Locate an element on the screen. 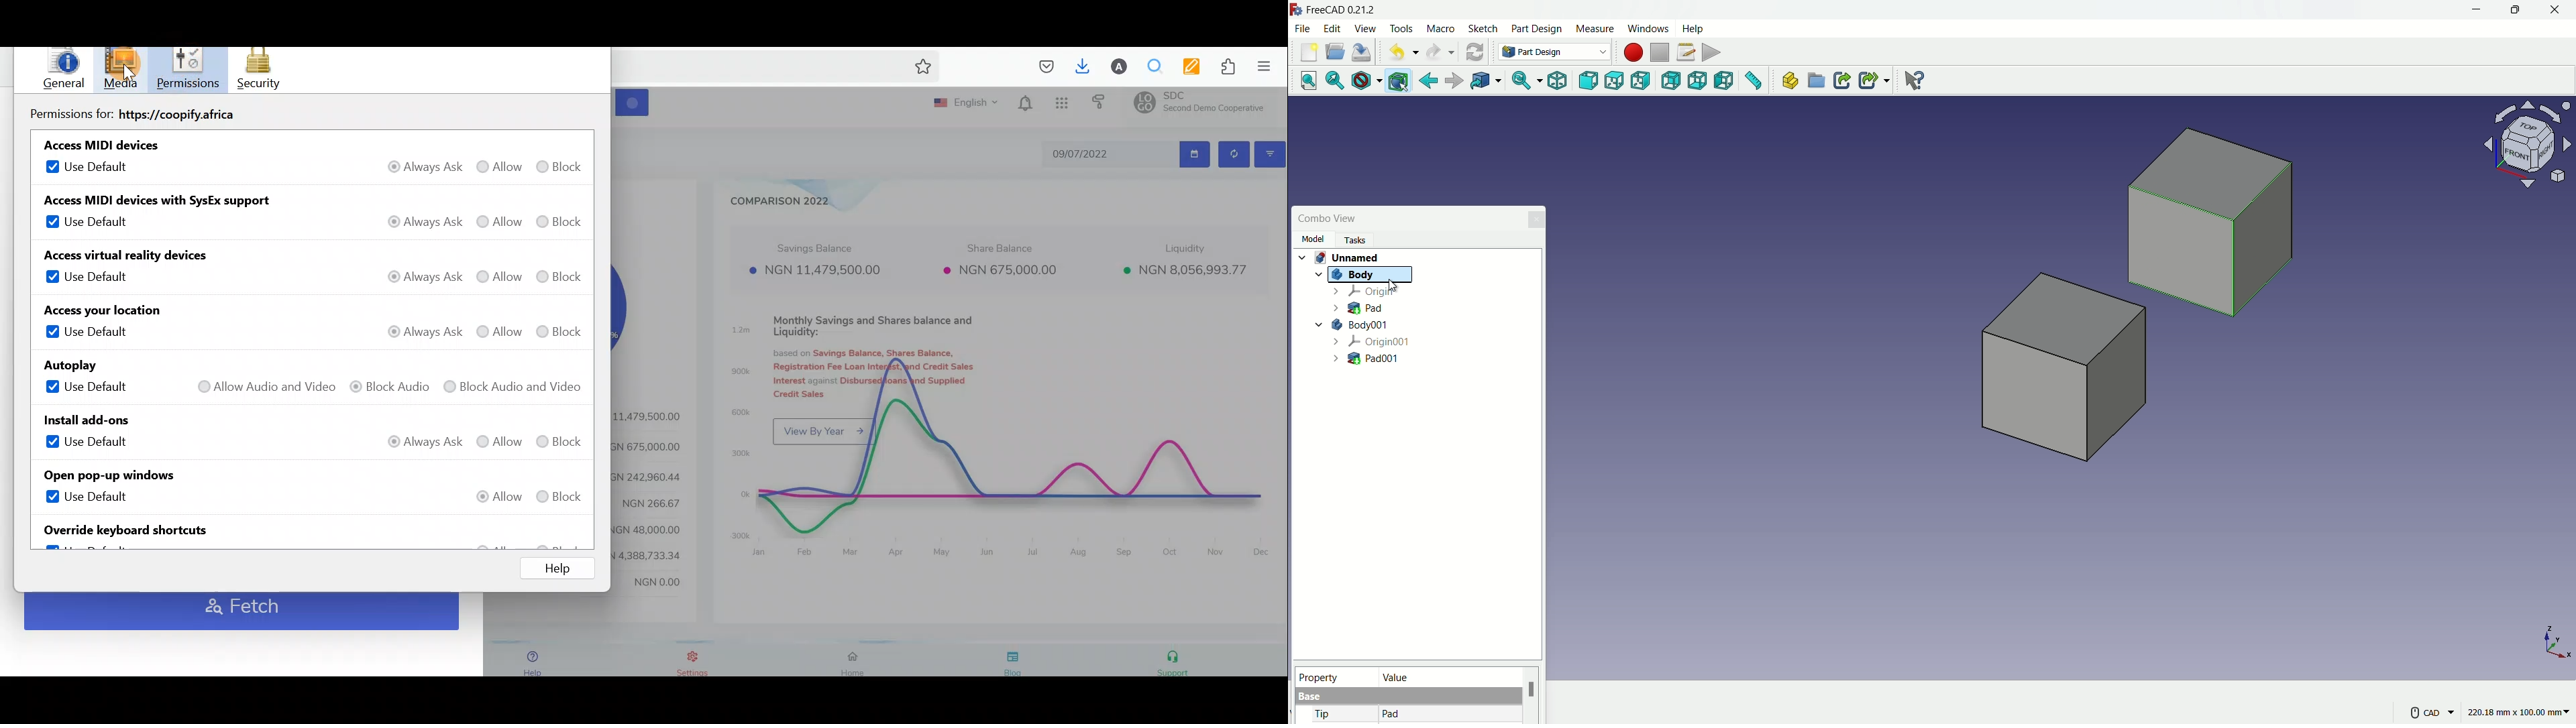  Block audio is located at coordinates (390, 389).